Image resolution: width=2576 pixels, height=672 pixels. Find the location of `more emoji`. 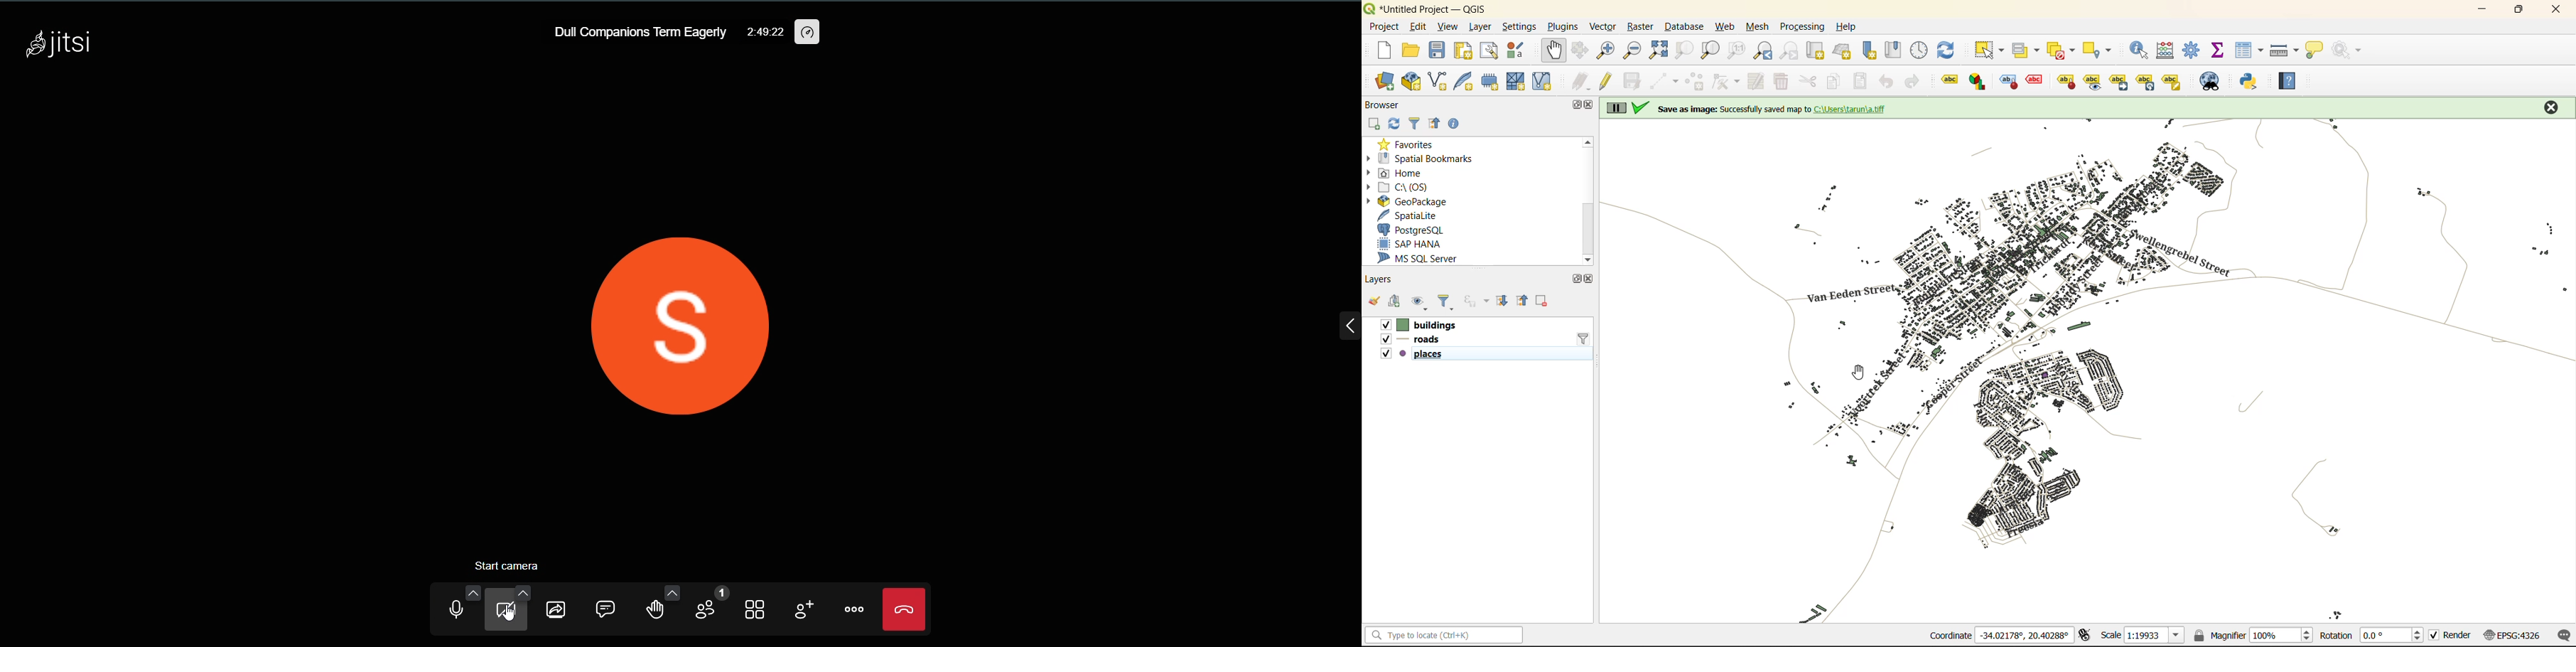

more emoji is located at coordinates (672, 591).